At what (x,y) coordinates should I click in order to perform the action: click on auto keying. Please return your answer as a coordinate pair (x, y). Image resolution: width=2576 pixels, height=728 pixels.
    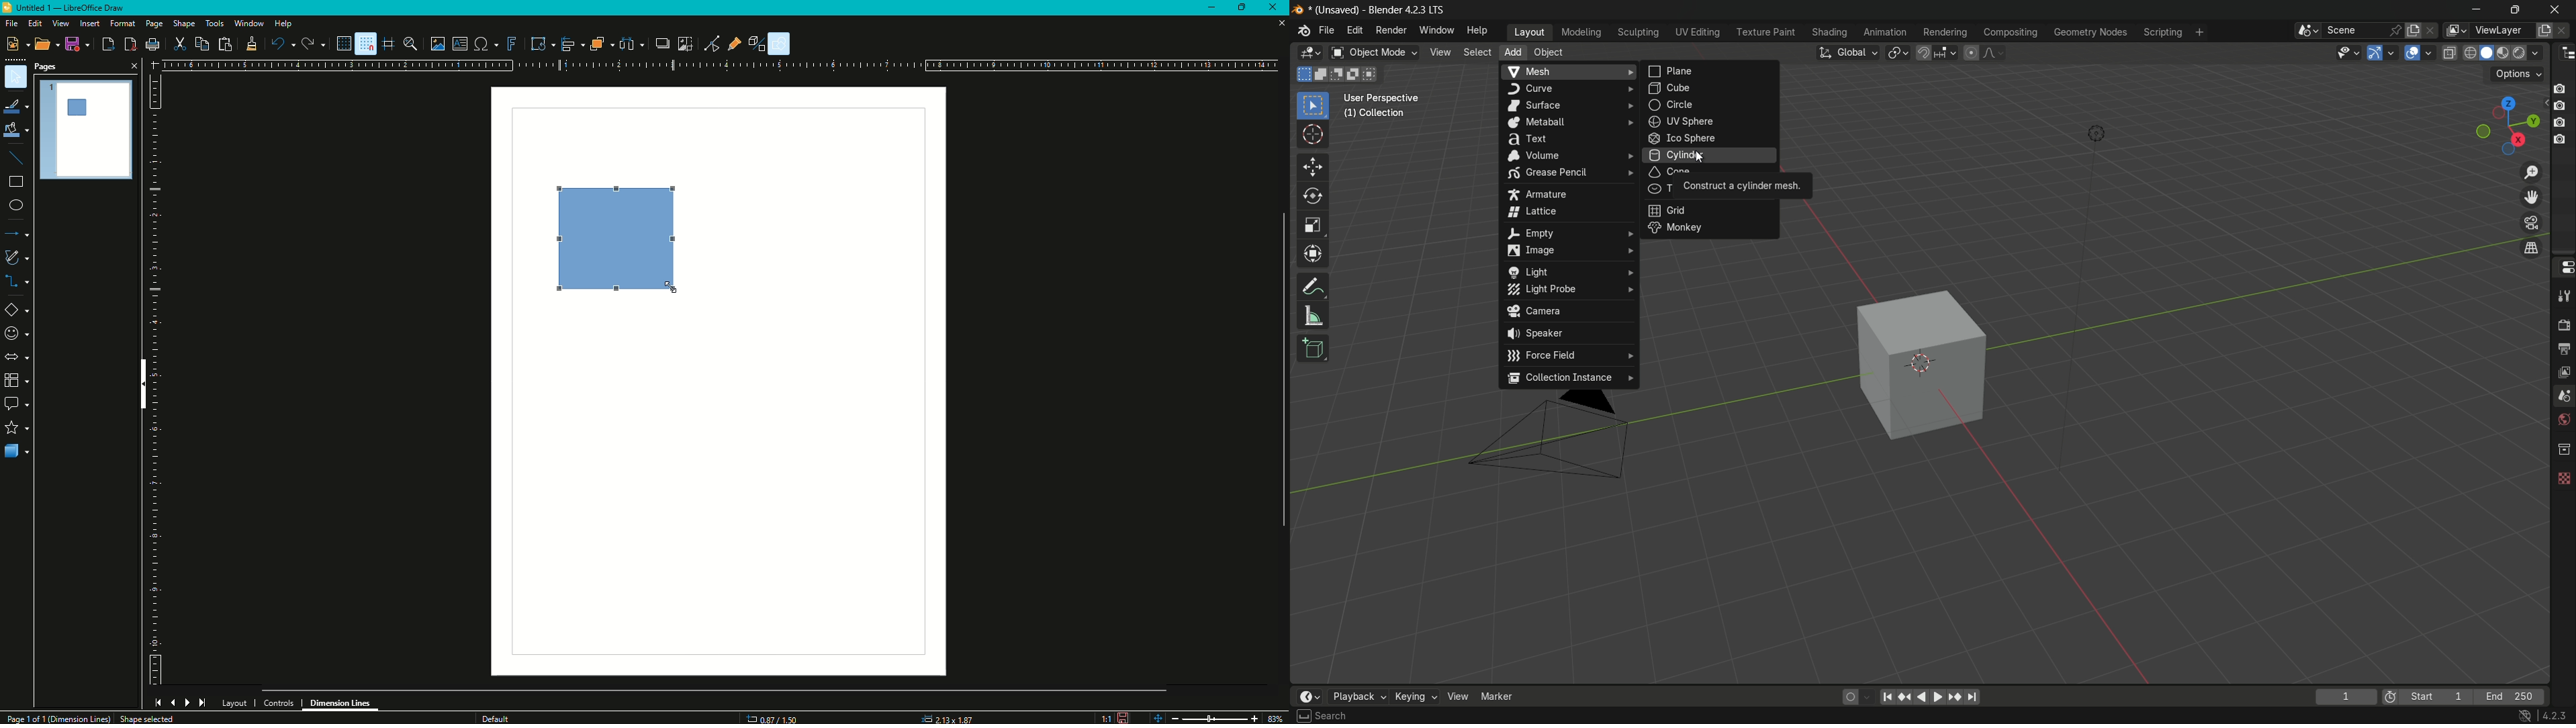
    Looking at the image, I should click on (1849, 697).